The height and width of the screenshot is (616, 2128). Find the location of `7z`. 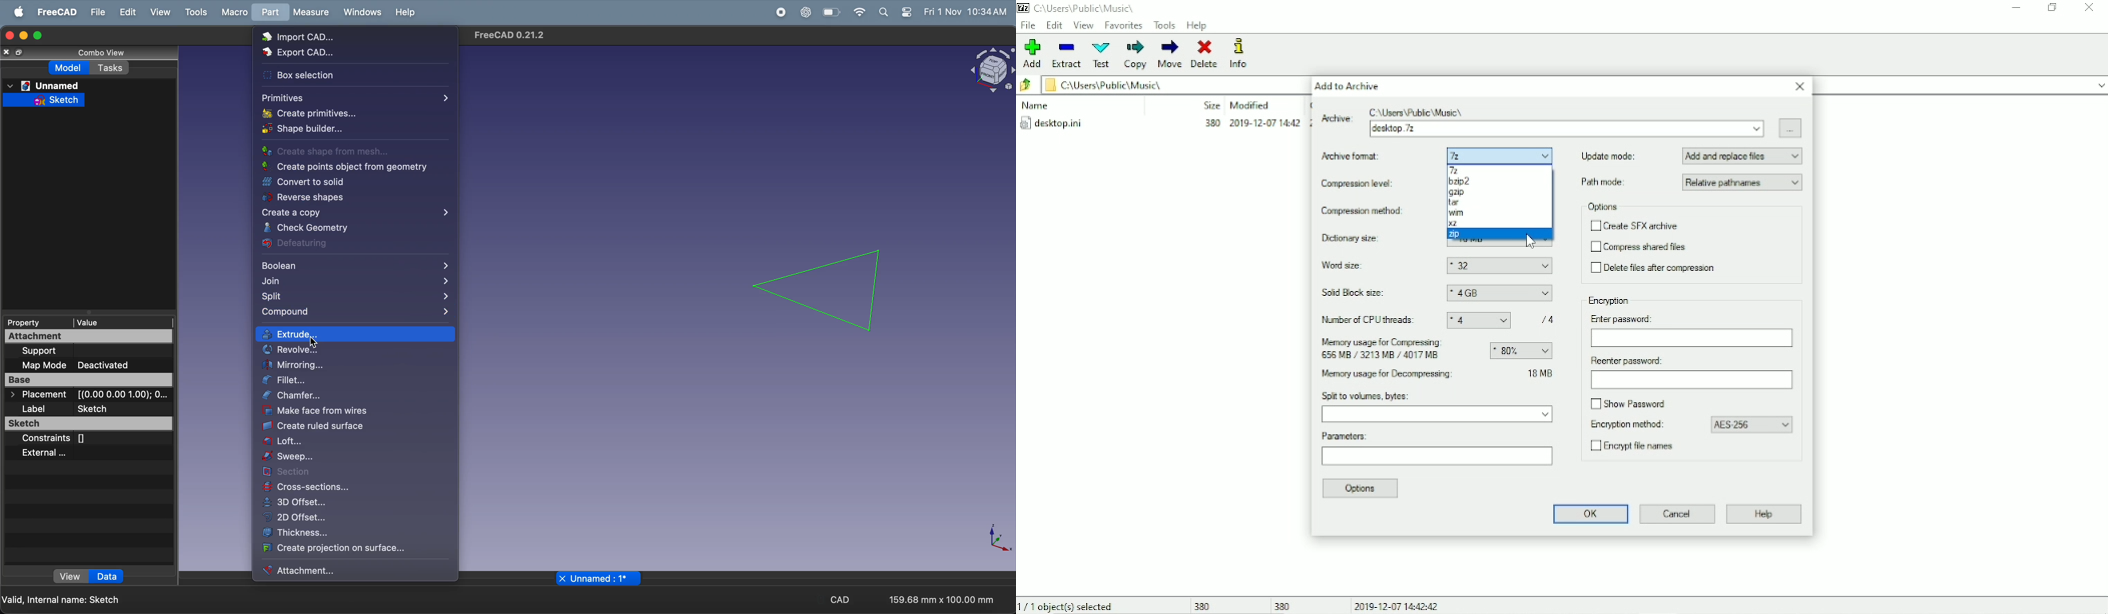

7z is located at coordinates (1456, 169).